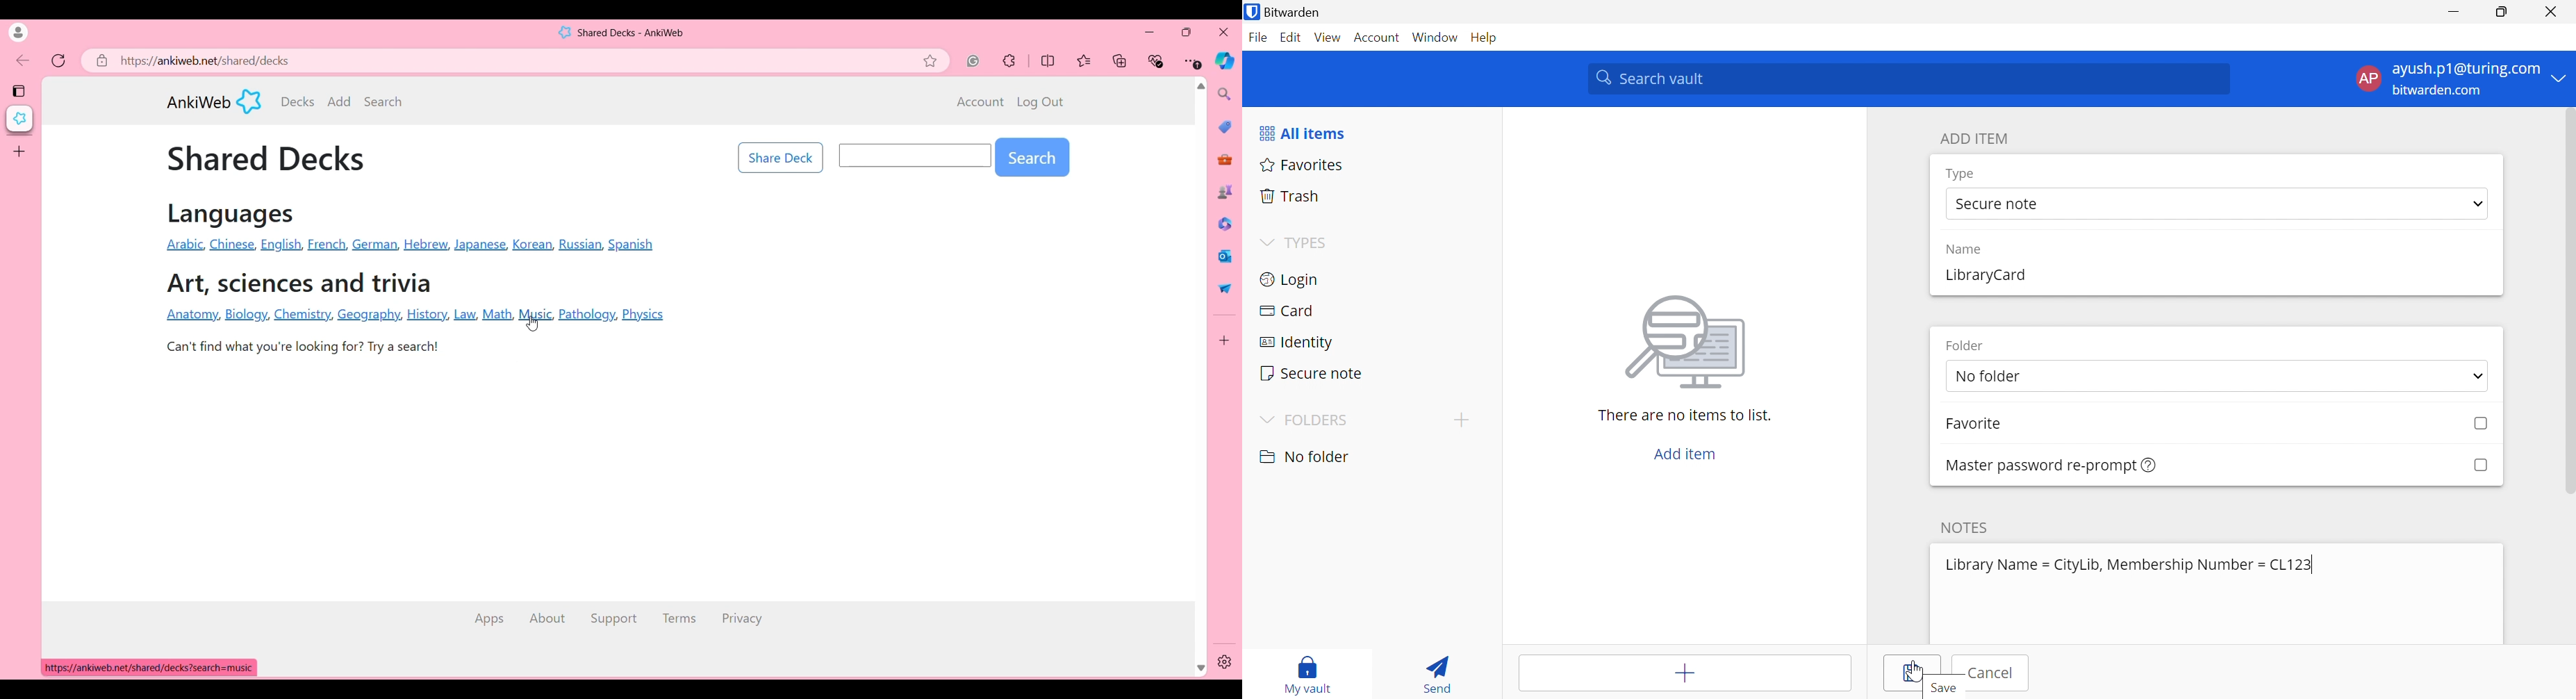 The image size is (2576, 700). I want to click on Physics, so click(646, 315).